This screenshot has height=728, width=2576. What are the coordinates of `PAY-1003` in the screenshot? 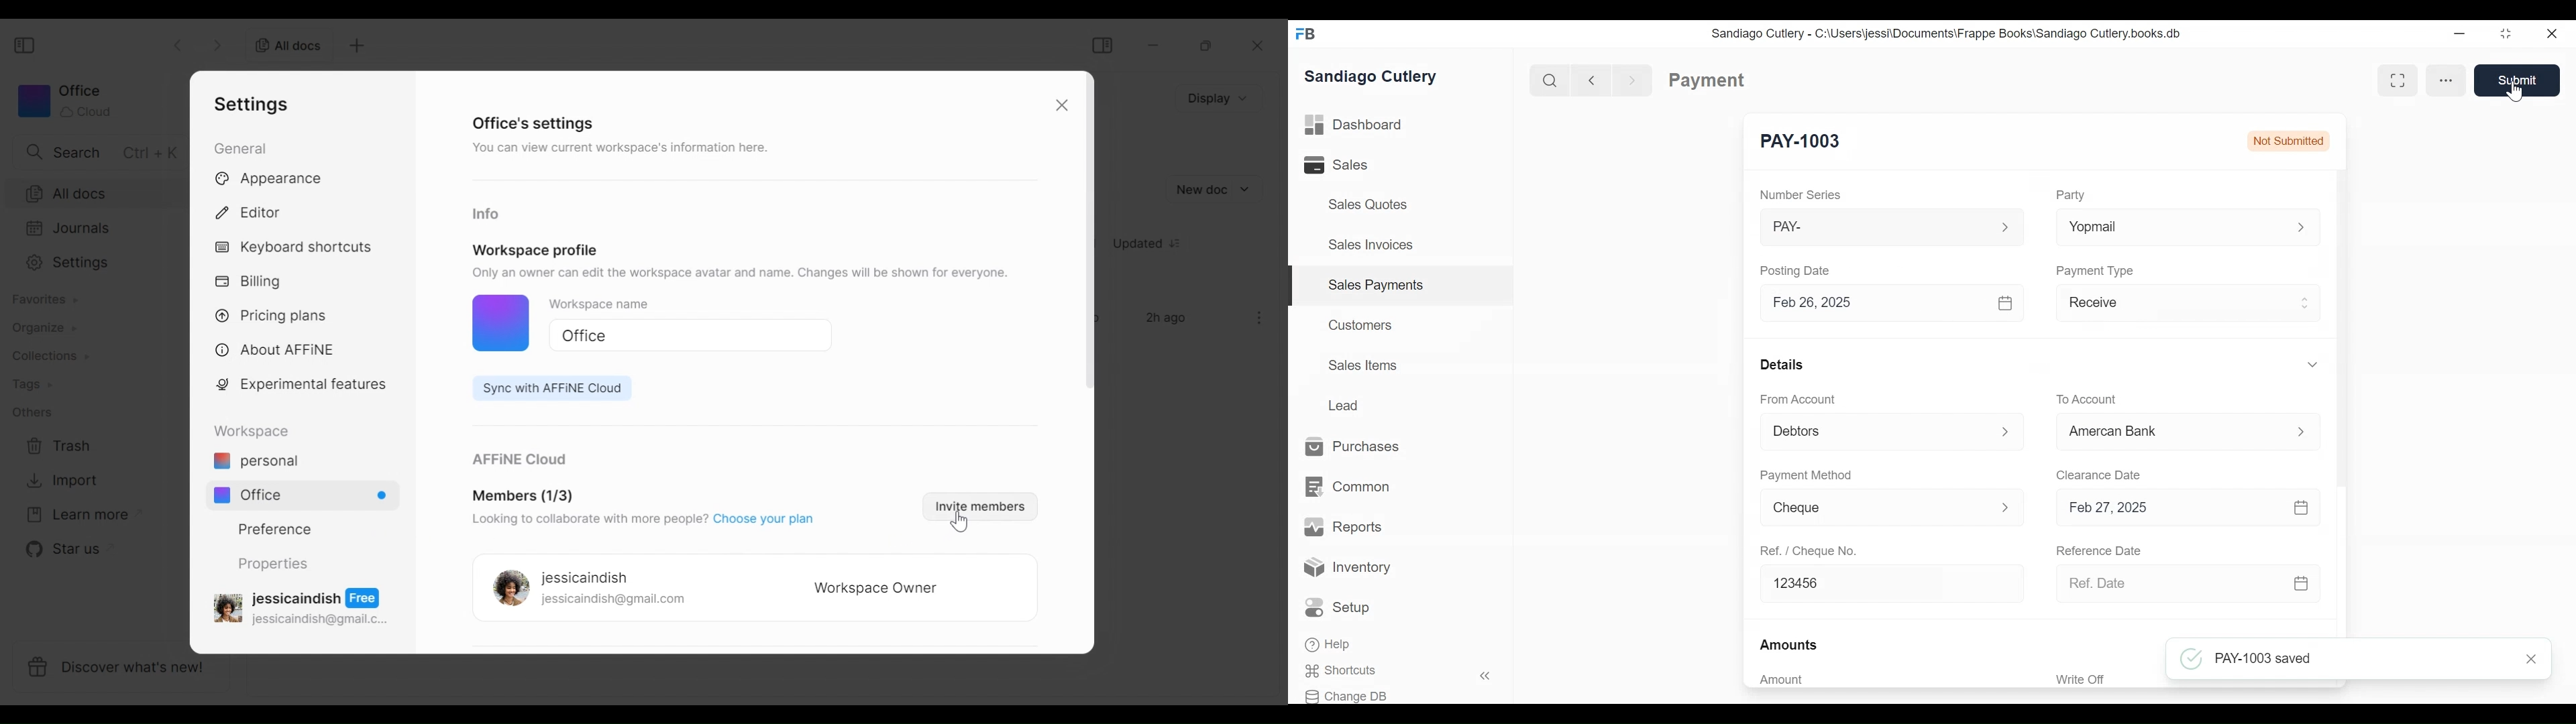 It's located at (1801, 141).